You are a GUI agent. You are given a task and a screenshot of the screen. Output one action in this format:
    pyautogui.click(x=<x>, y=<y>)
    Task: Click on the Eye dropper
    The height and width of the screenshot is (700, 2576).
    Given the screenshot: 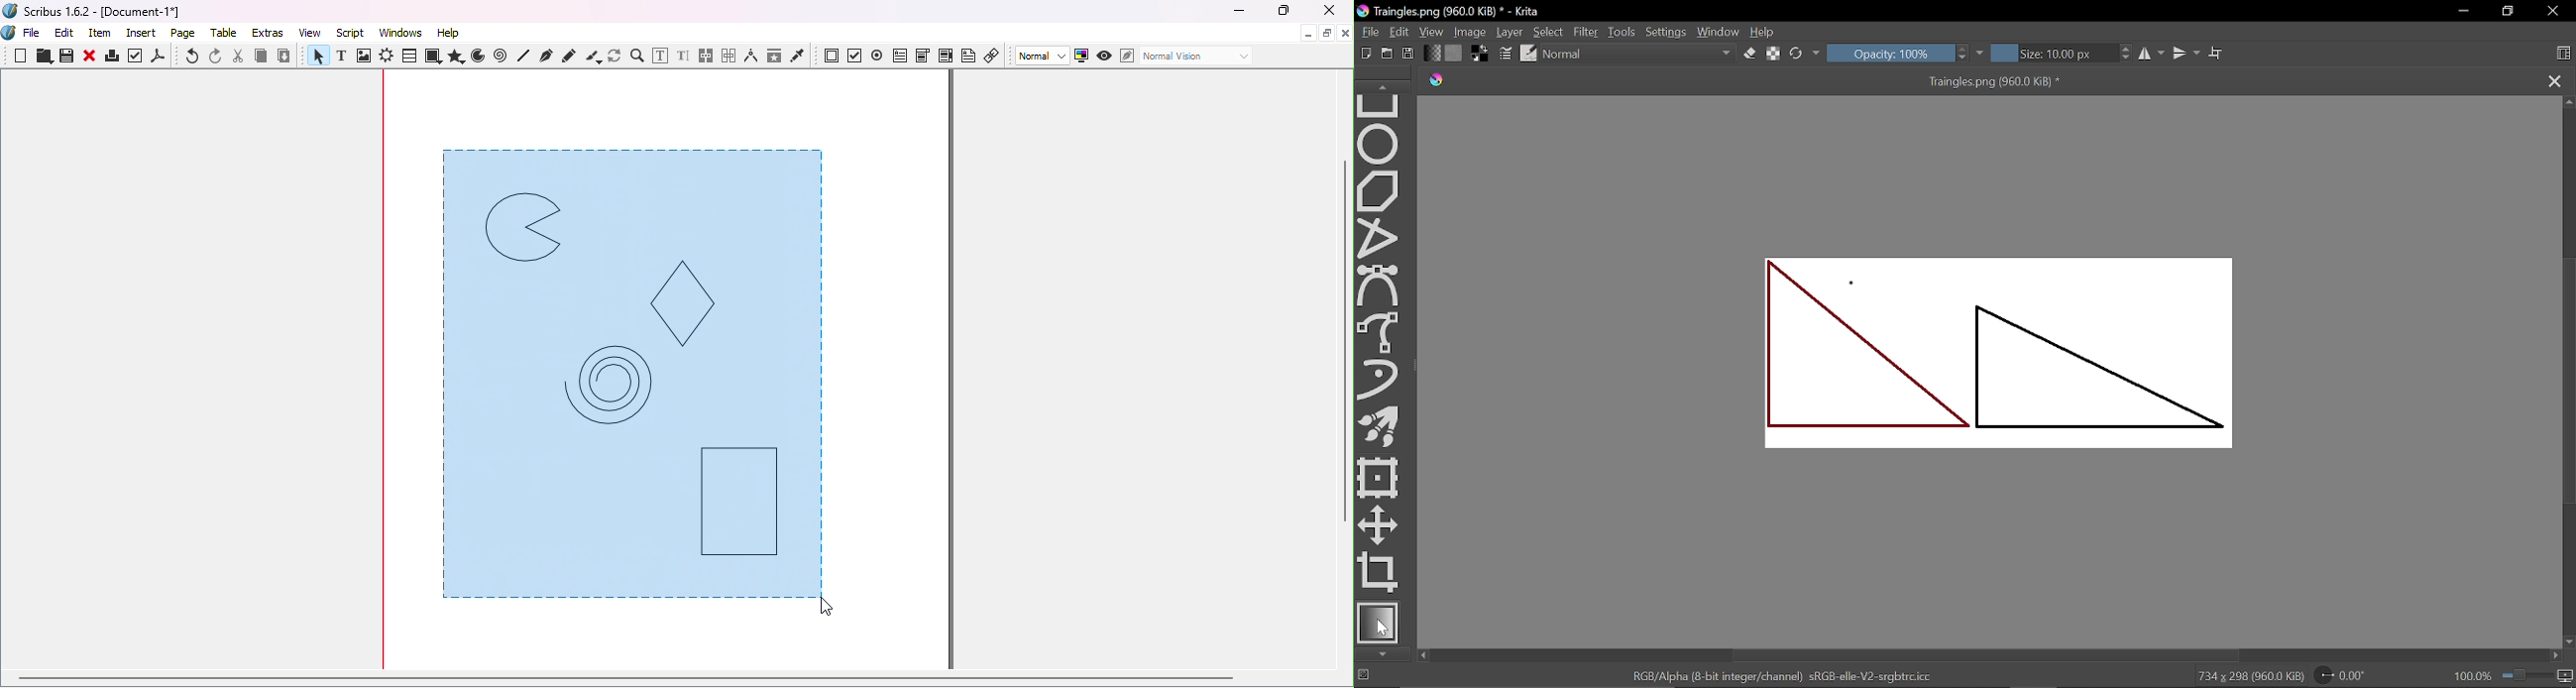 What is the action you would take?
    pyautogui.click(x=798, y=55)
    